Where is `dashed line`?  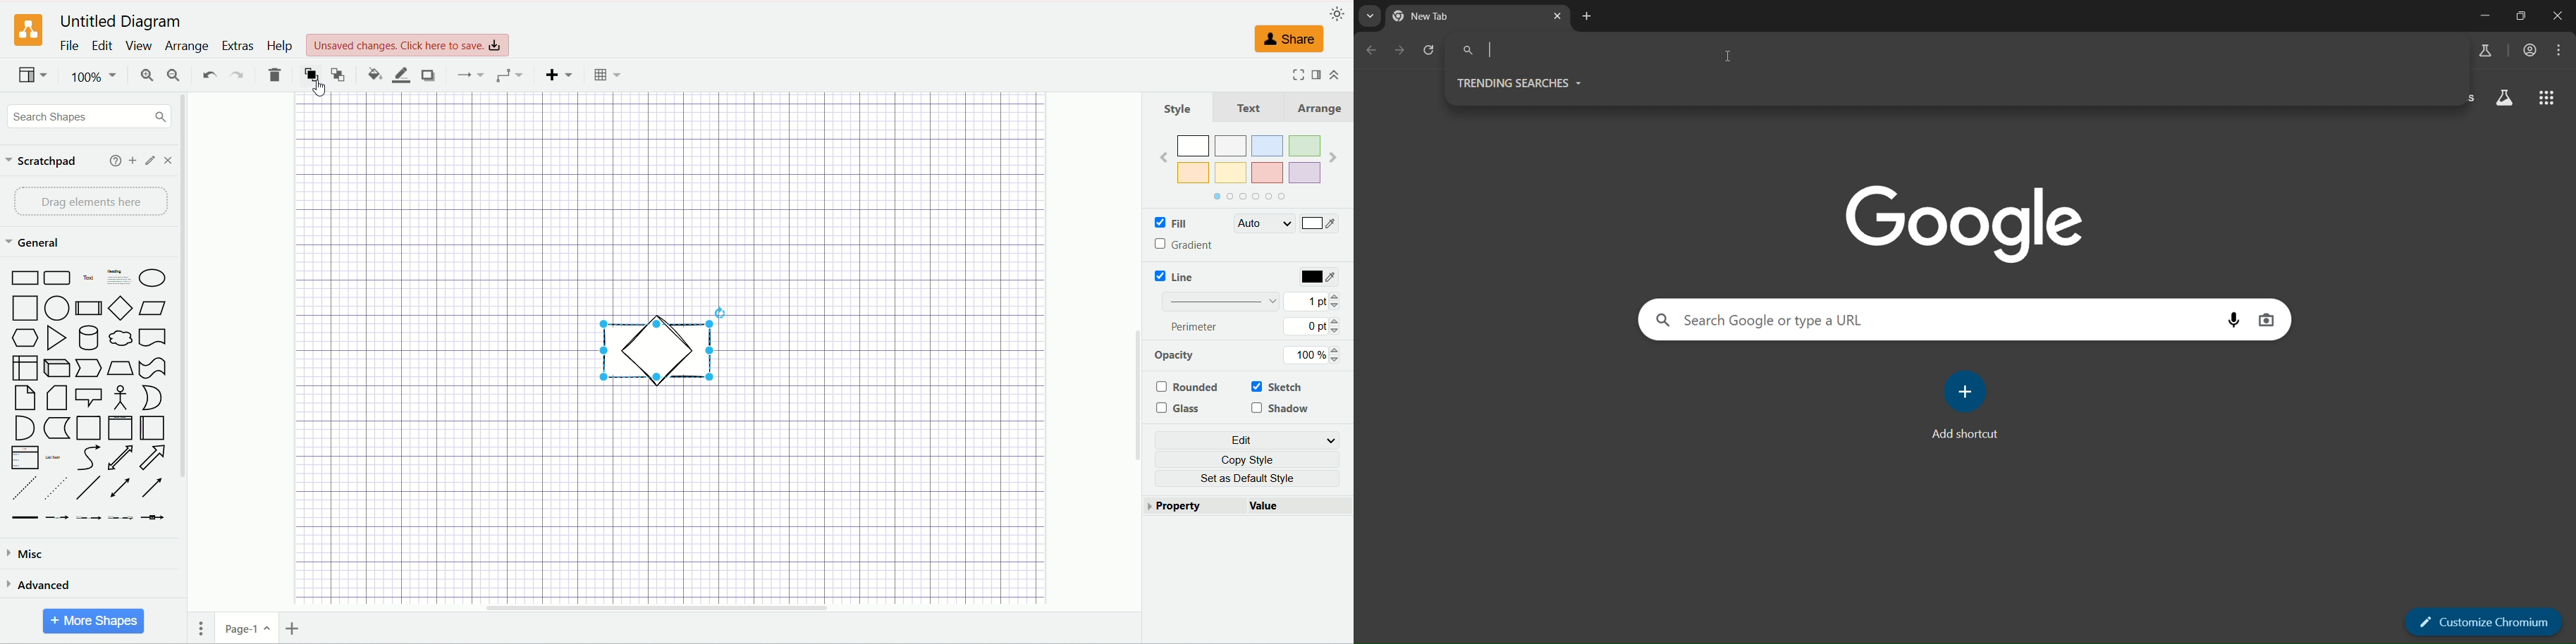 dashed line is located at coordinates (20, 487).